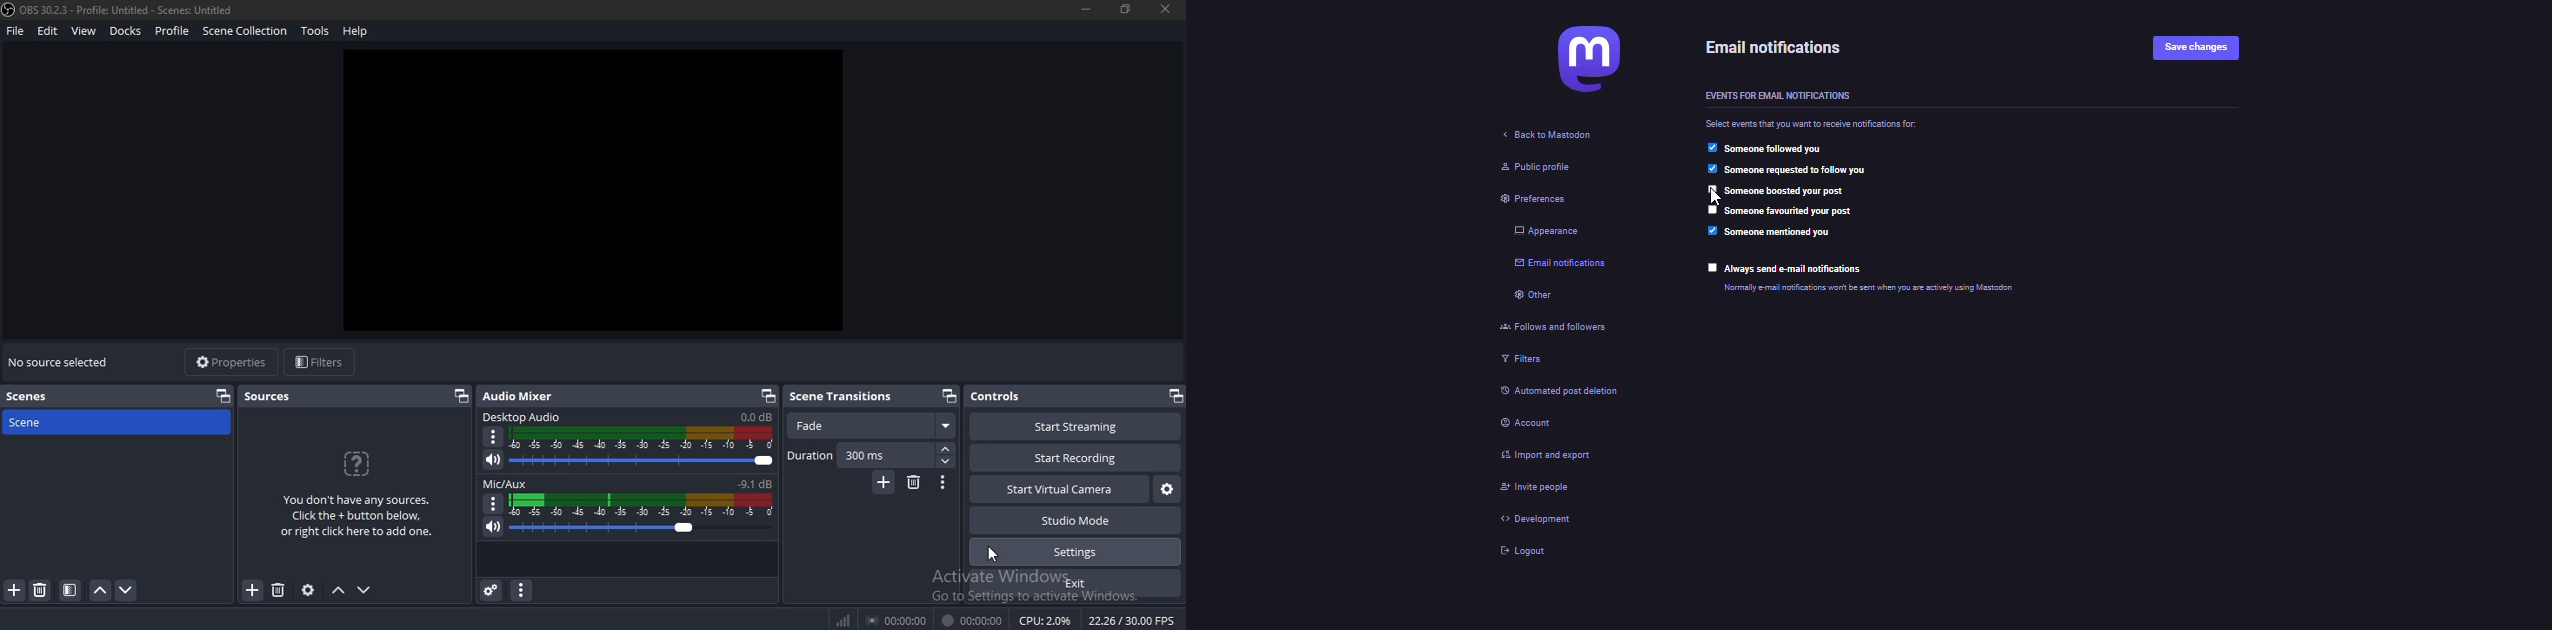 The width and height of the screenshot is (2576, 644). I want to click on start recording, so click(1071, 456).